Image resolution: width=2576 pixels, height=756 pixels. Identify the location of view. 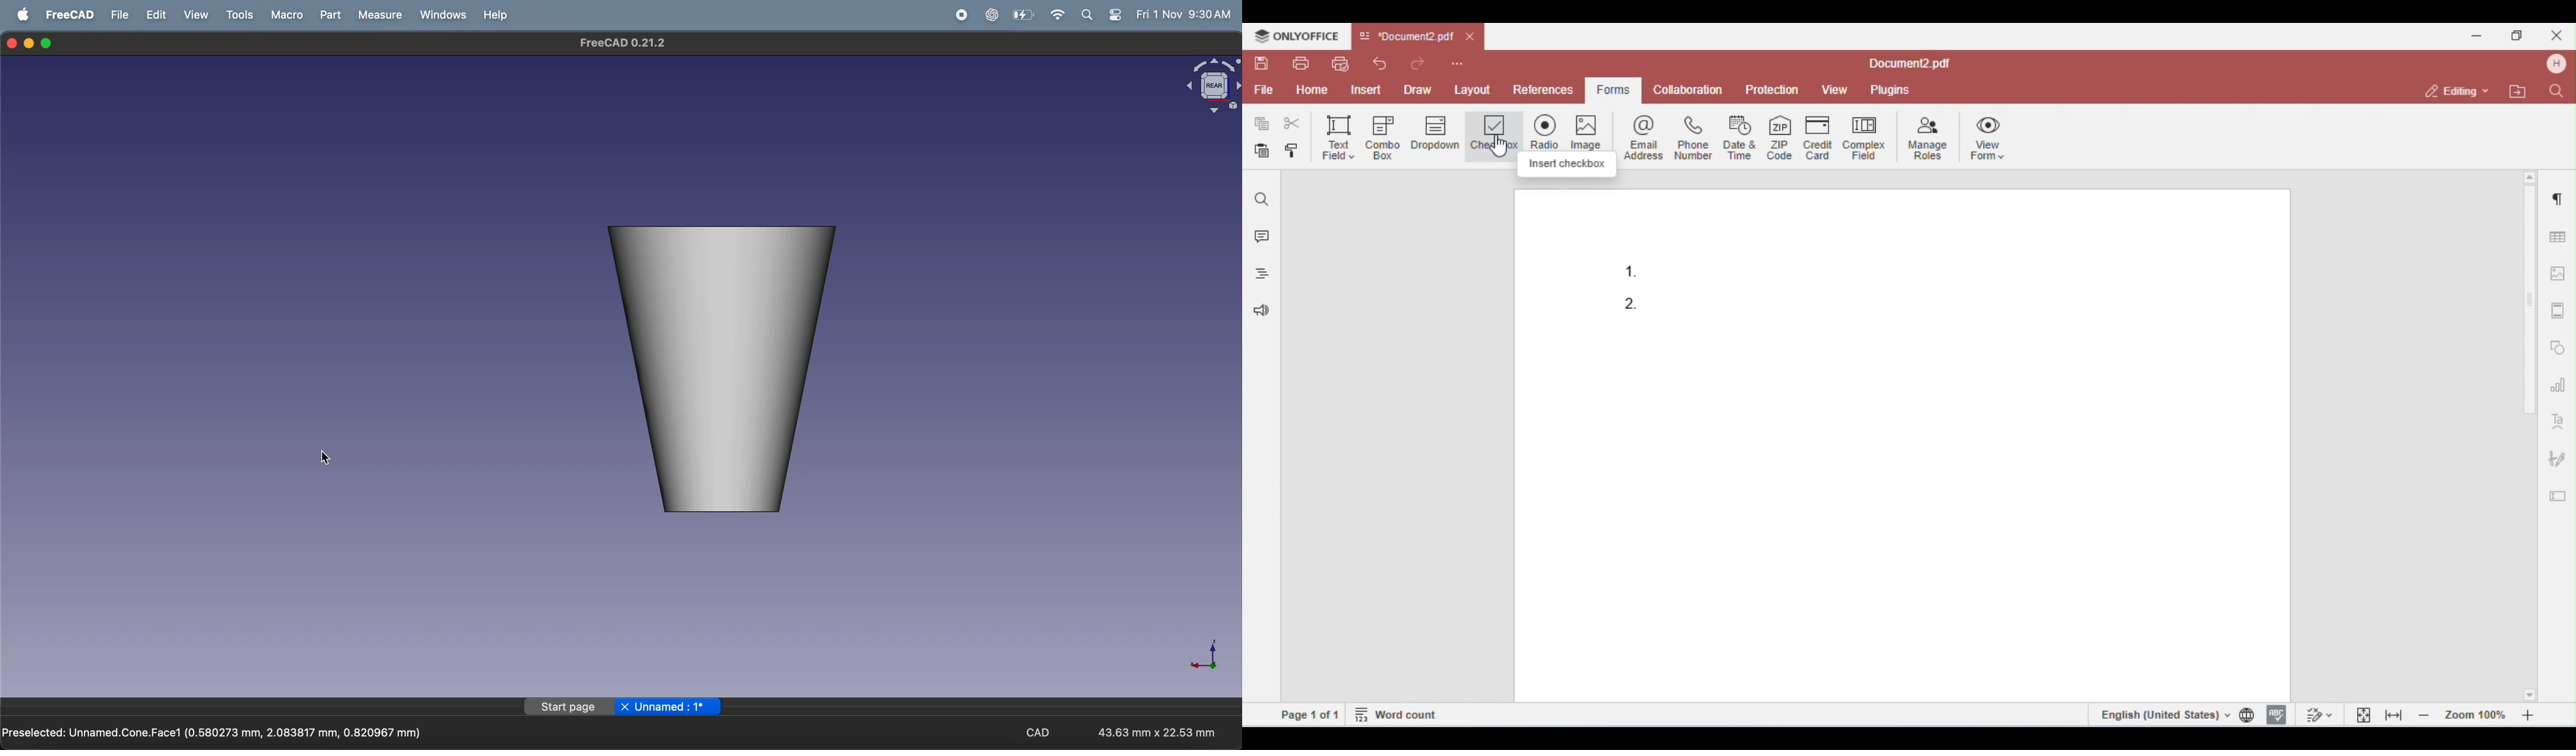
(199, 14).